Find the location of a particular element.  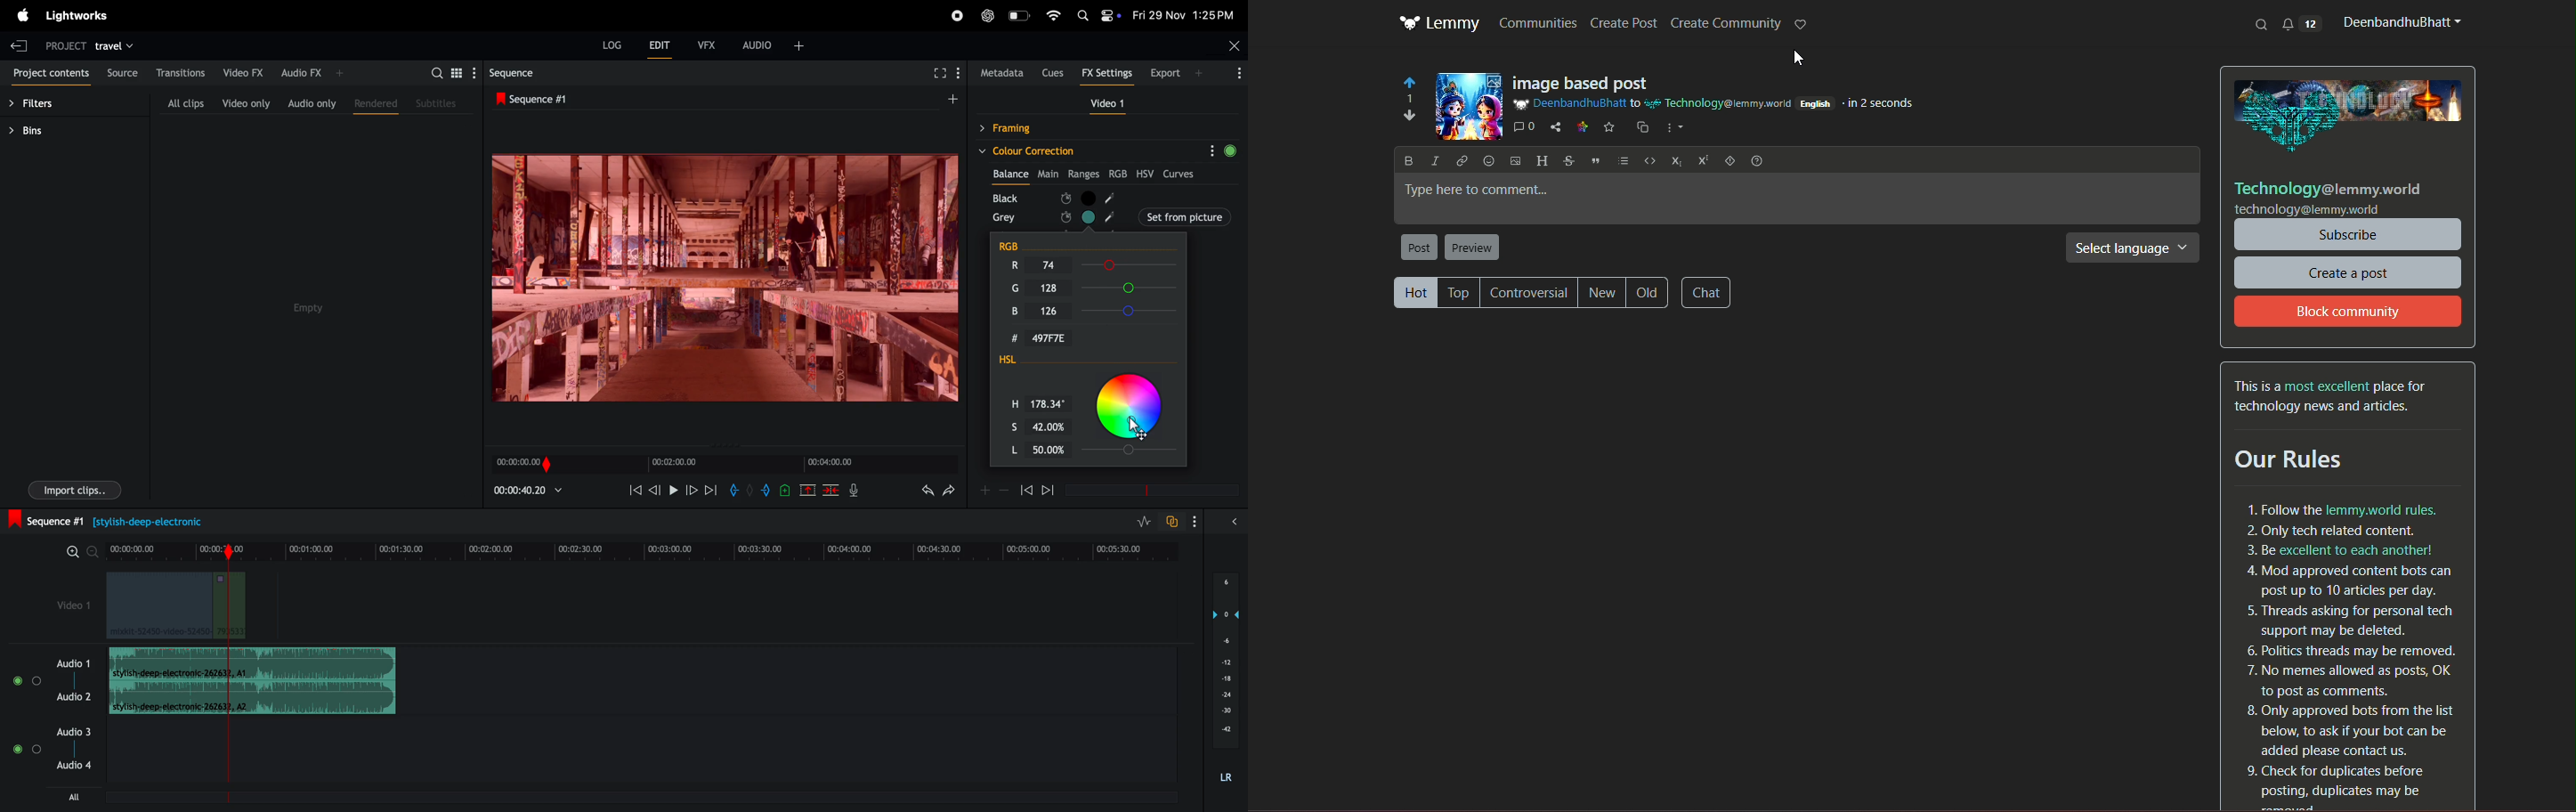

L is located at coordinates (1006, 450).